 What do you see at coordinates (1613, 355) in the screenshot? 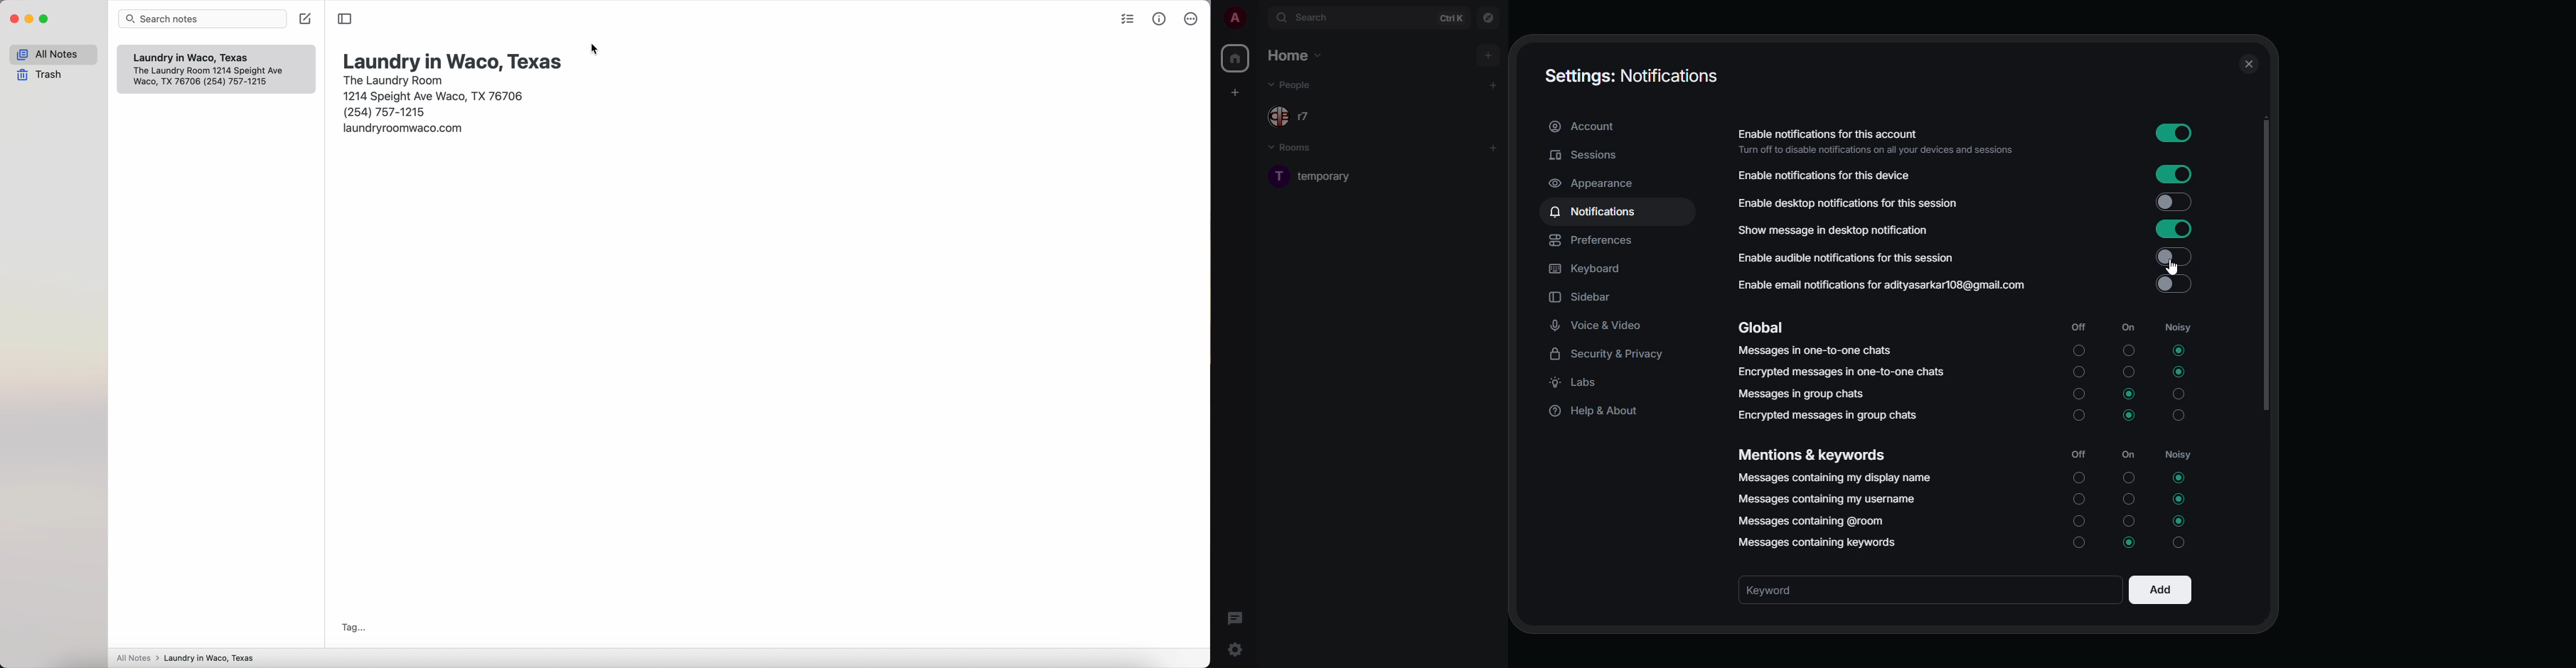
I see `security & privacy` at bounding box center [1613, 355].